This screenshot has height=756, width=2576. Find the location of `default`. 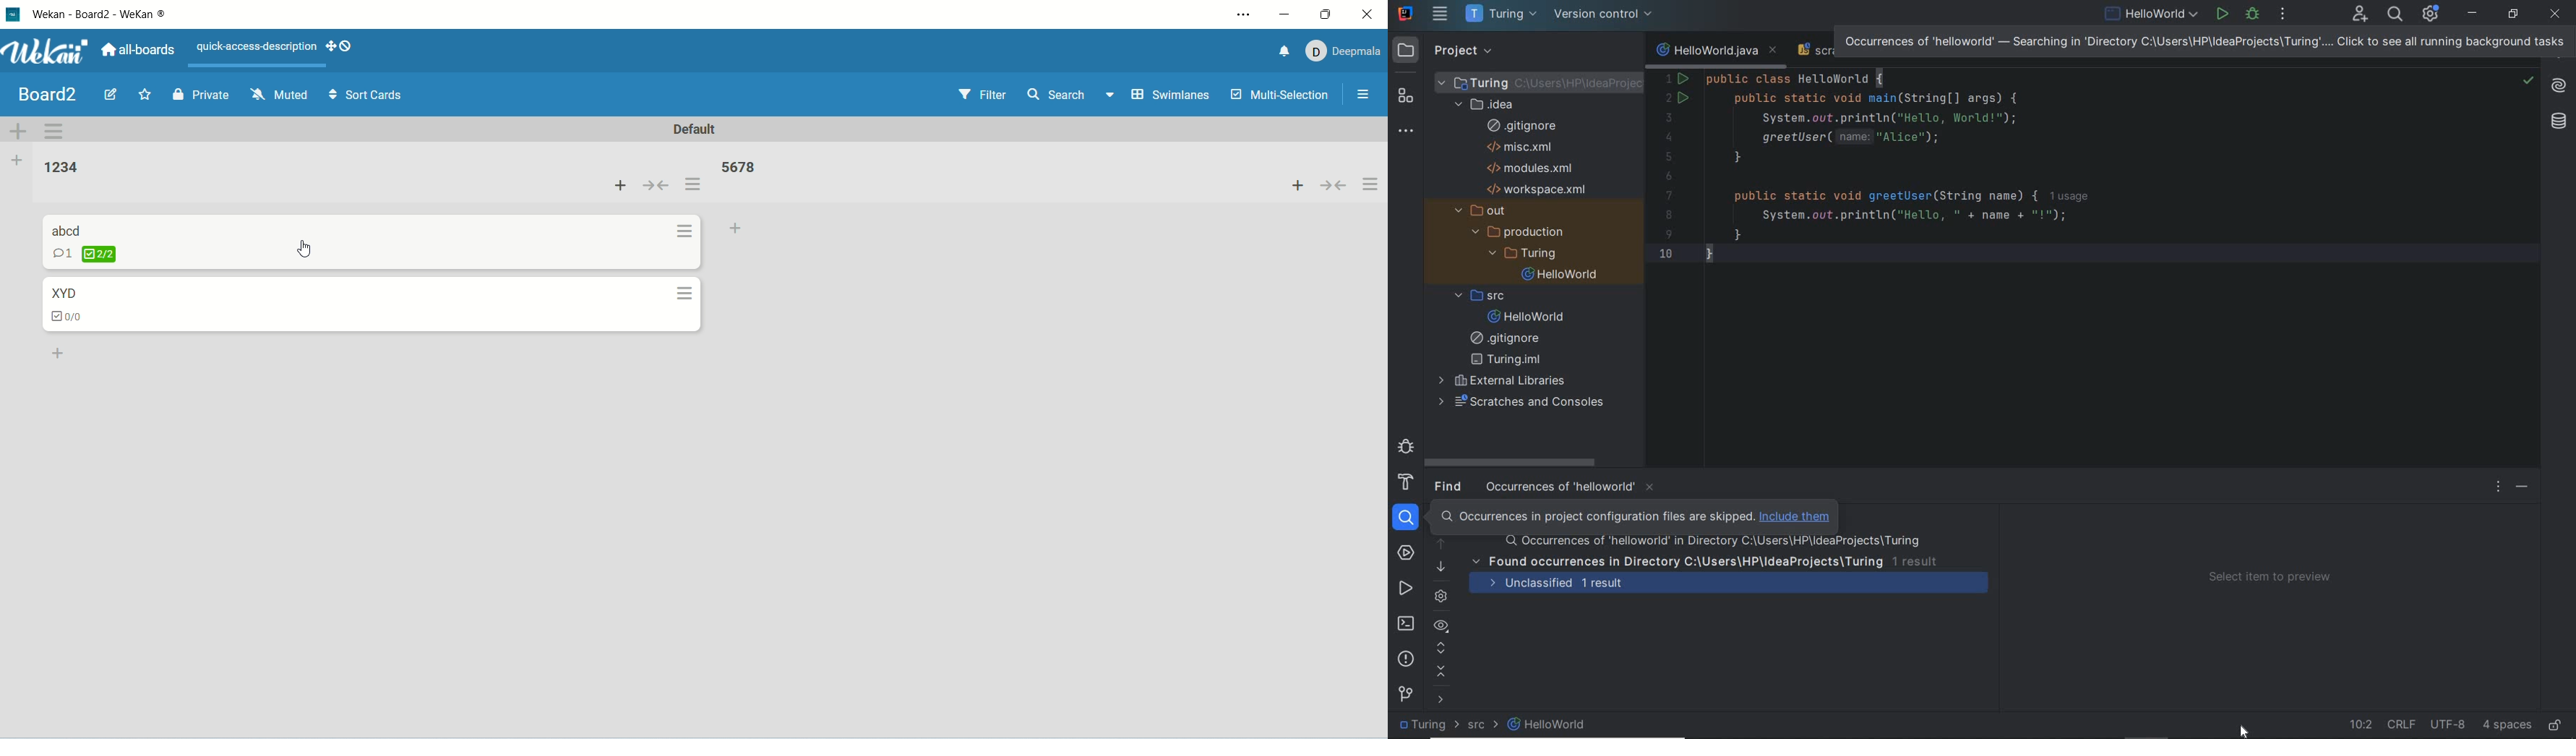

default is located at coordinates (699, 131).